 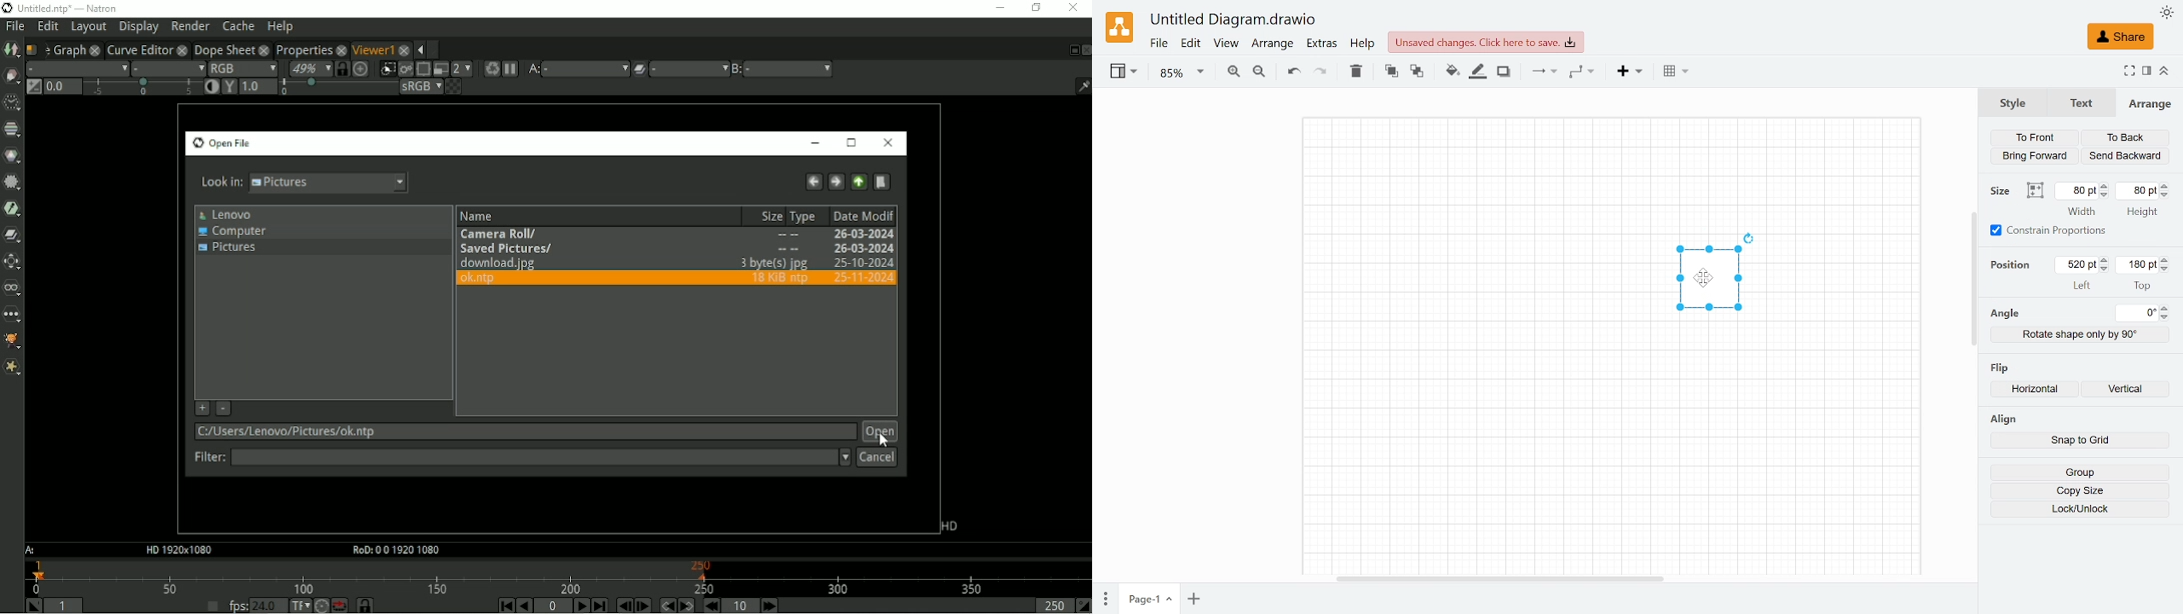 What do you see at coordinates (1486, 42) in the screenshot?
I see `Unsaved changes. Click here to save.` at bounding box center [1486, 42].